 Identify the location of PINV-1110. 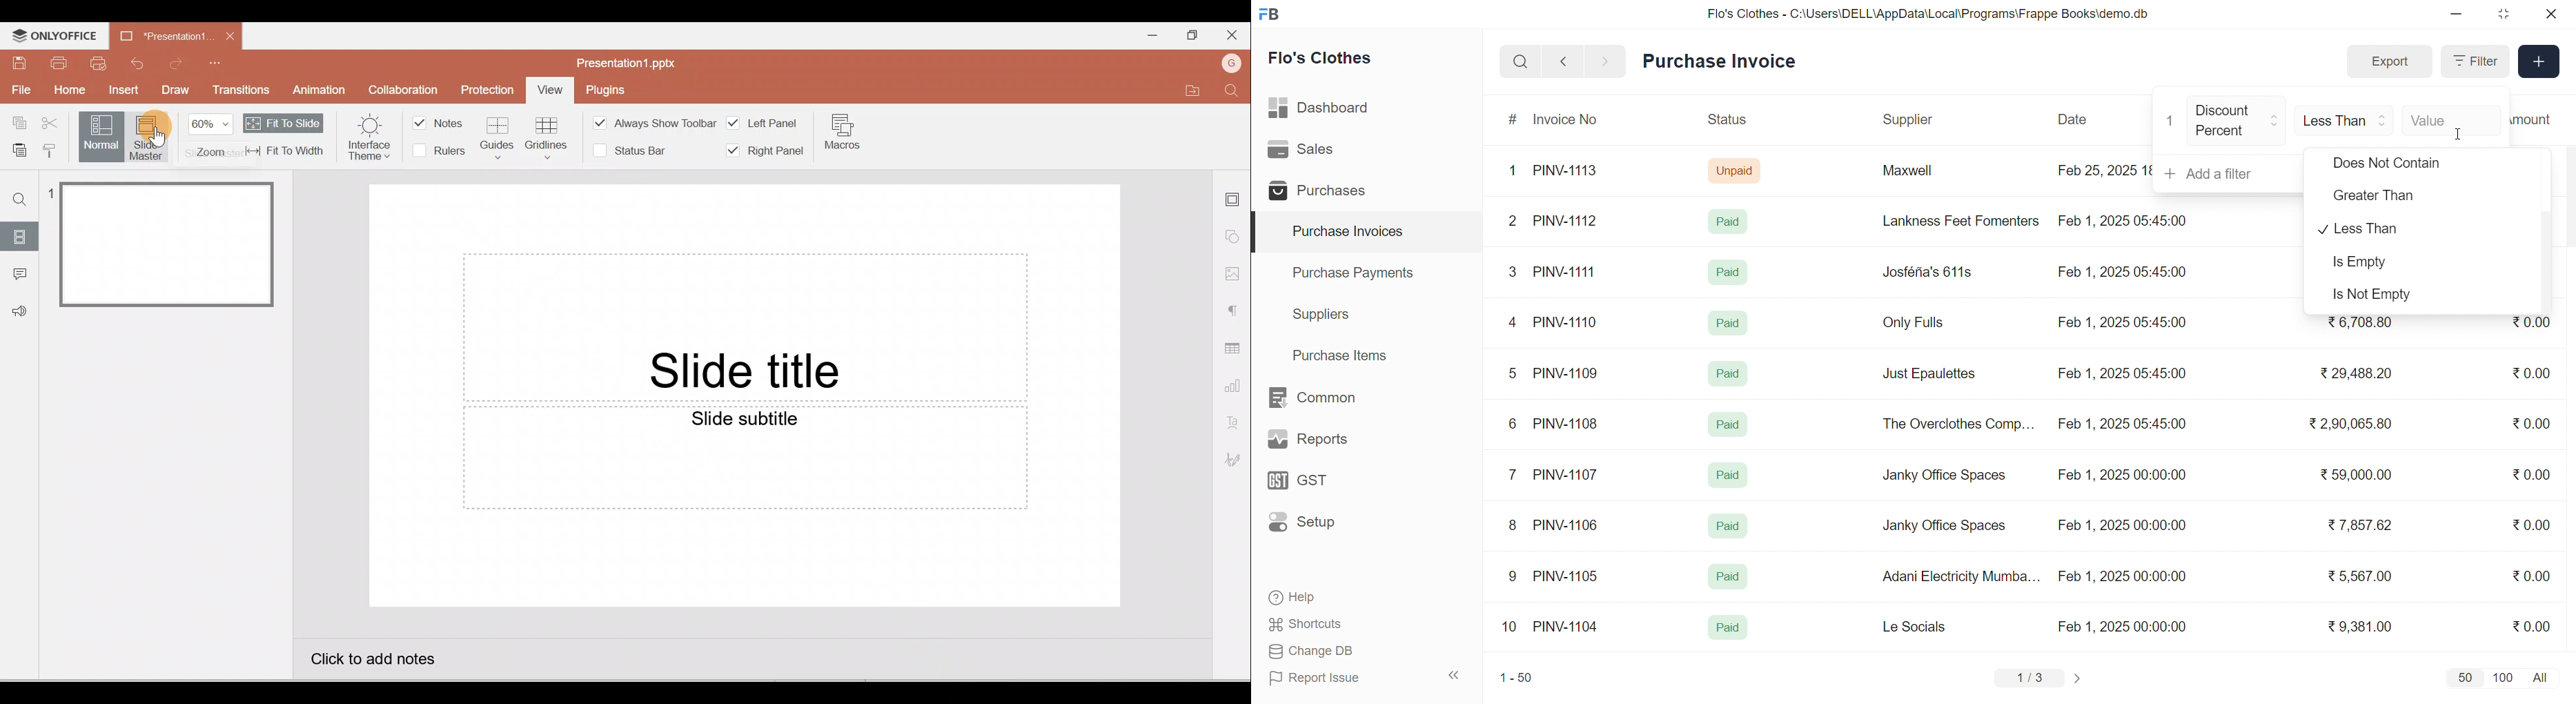
(1566, 322).